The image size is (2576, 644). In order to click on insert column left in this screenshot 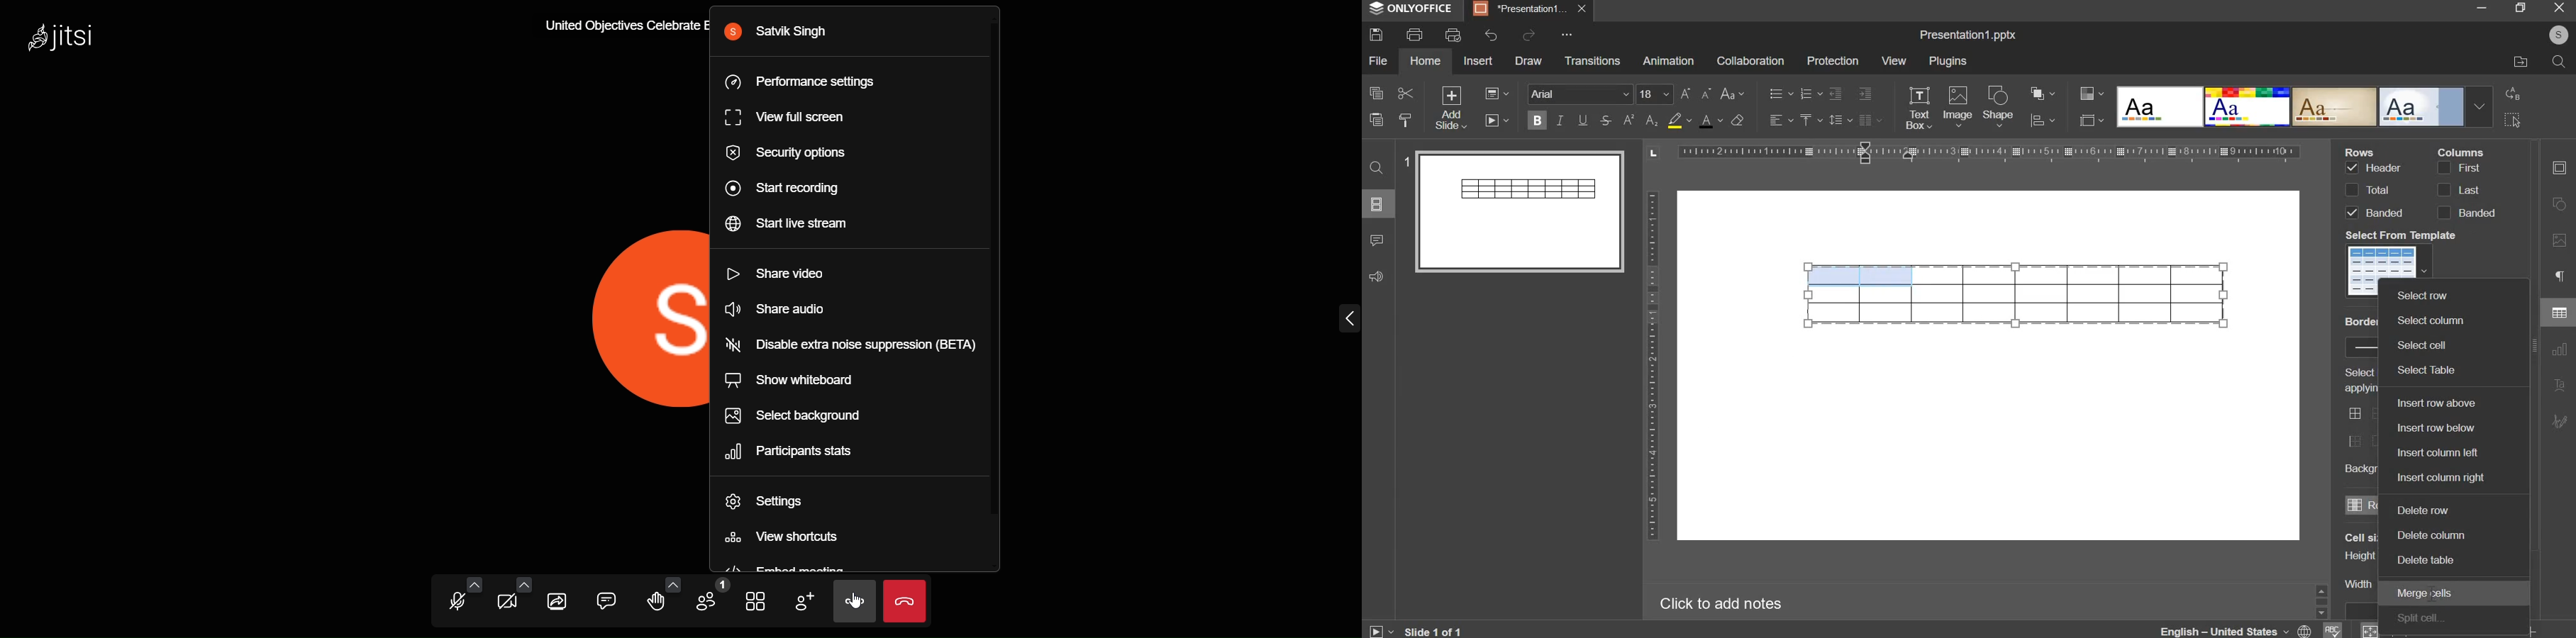, I will do `click(2438, 452)`.